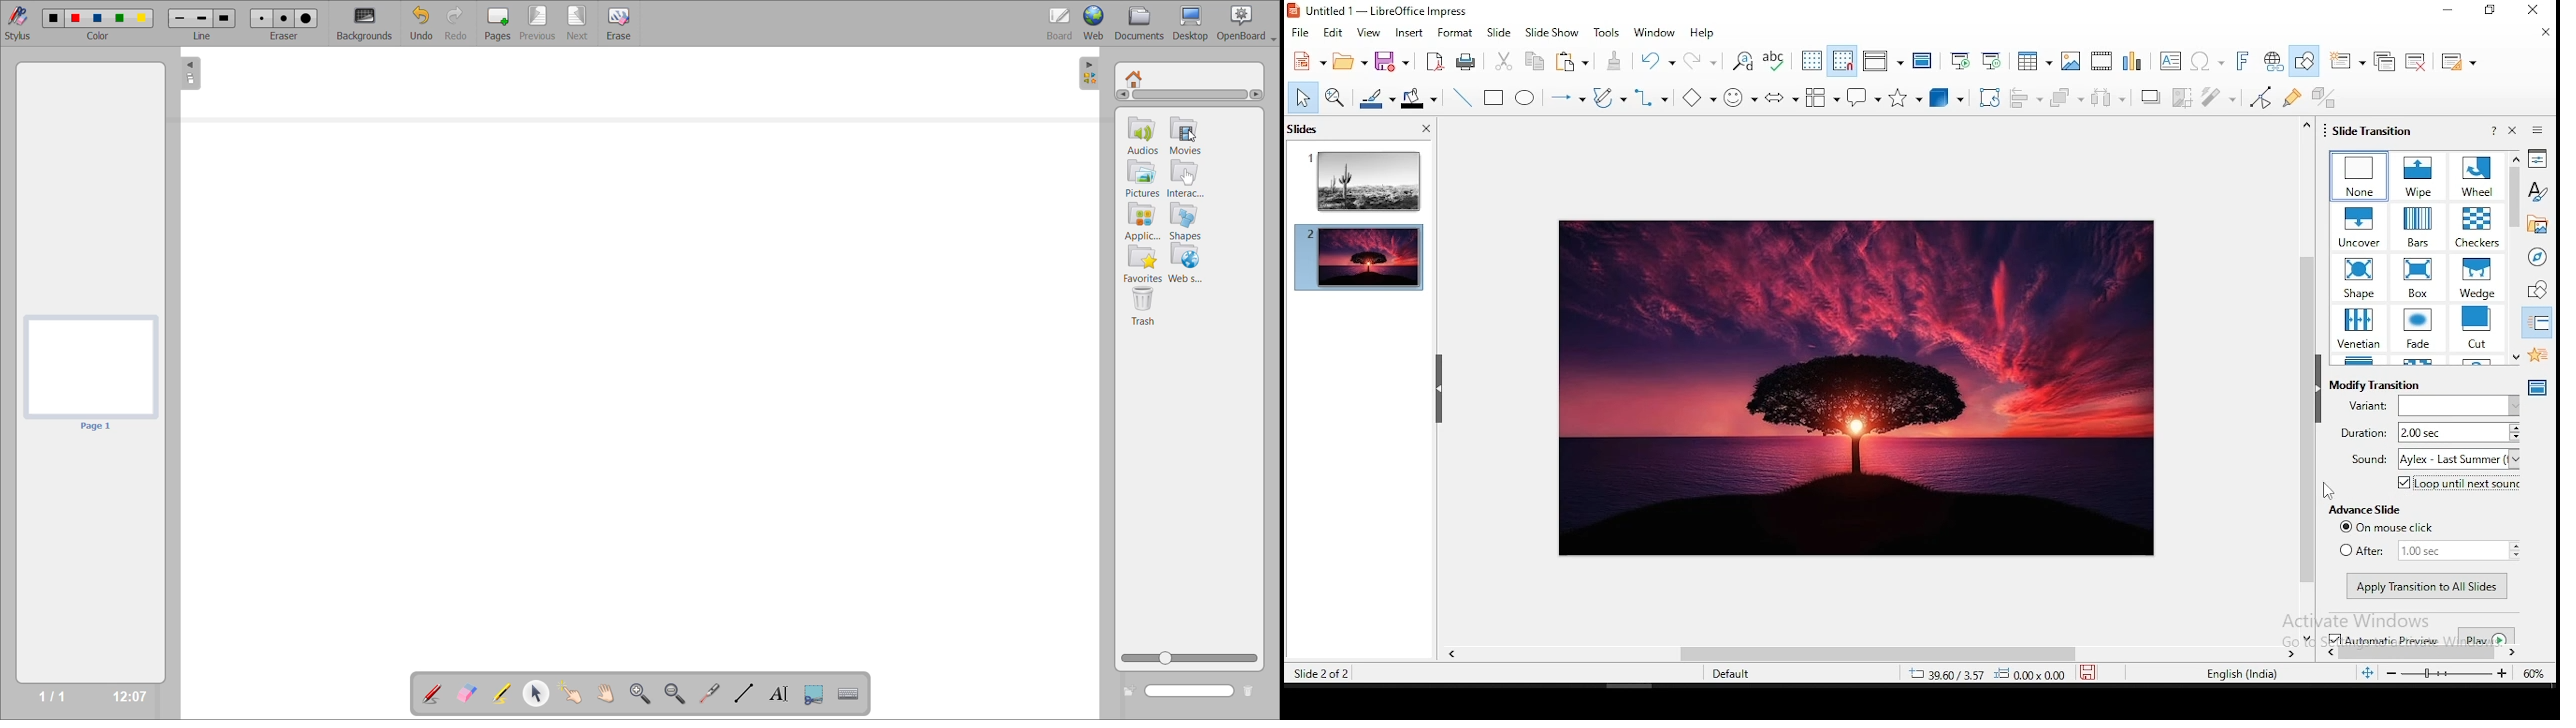  I want to click on sidebar settings, so click(2539, 130).